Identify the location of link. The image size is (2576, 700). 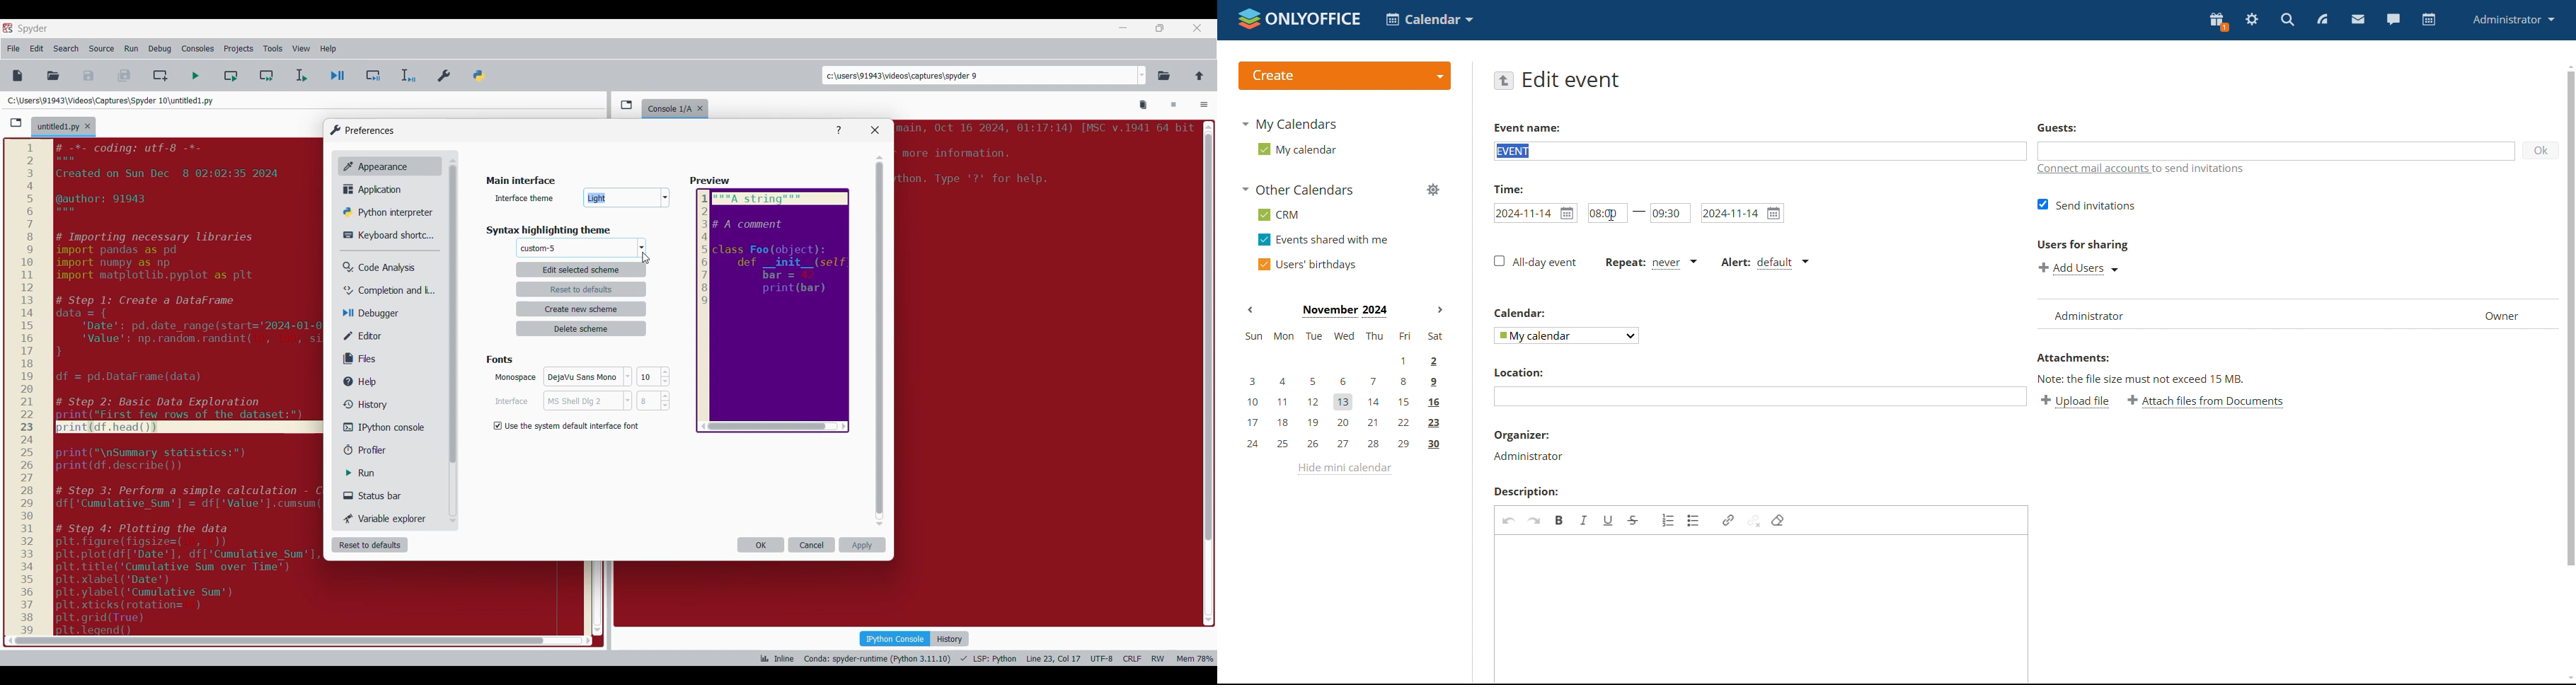
(1727, 520).